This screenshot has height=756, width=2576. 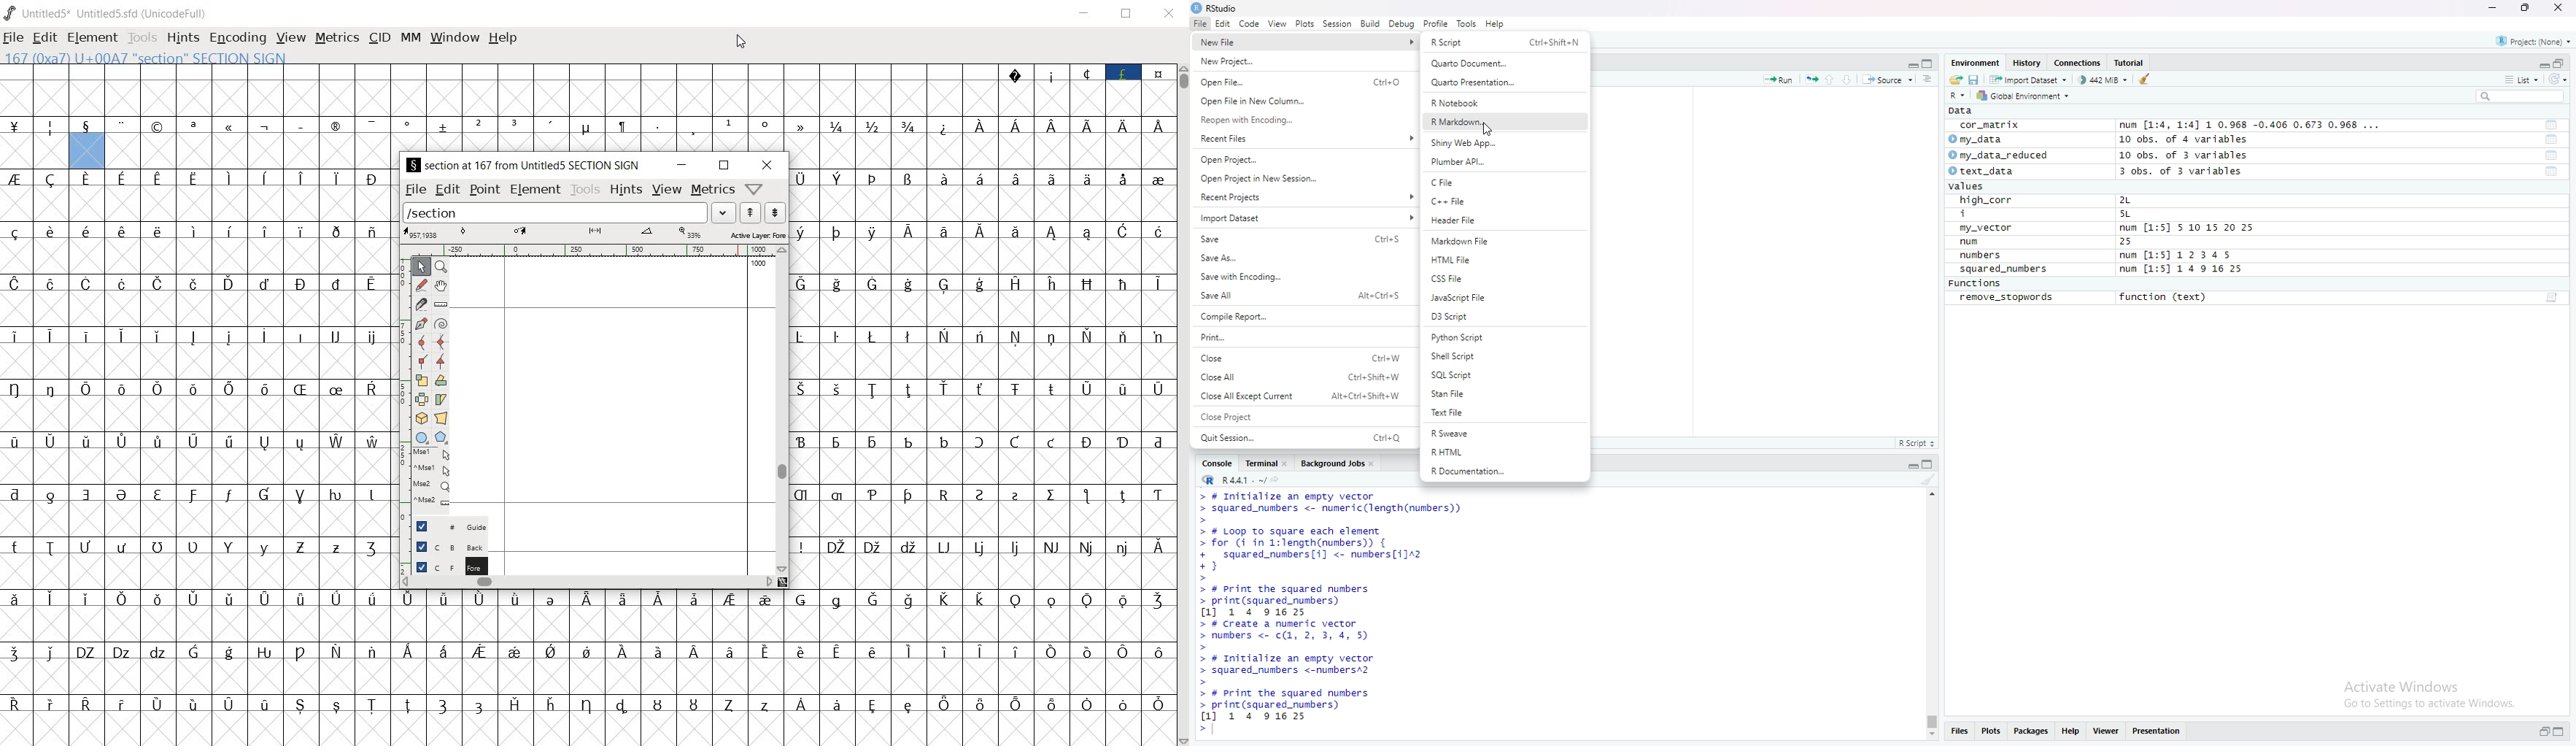 I want to click on search, so click(x=2523, y=96).